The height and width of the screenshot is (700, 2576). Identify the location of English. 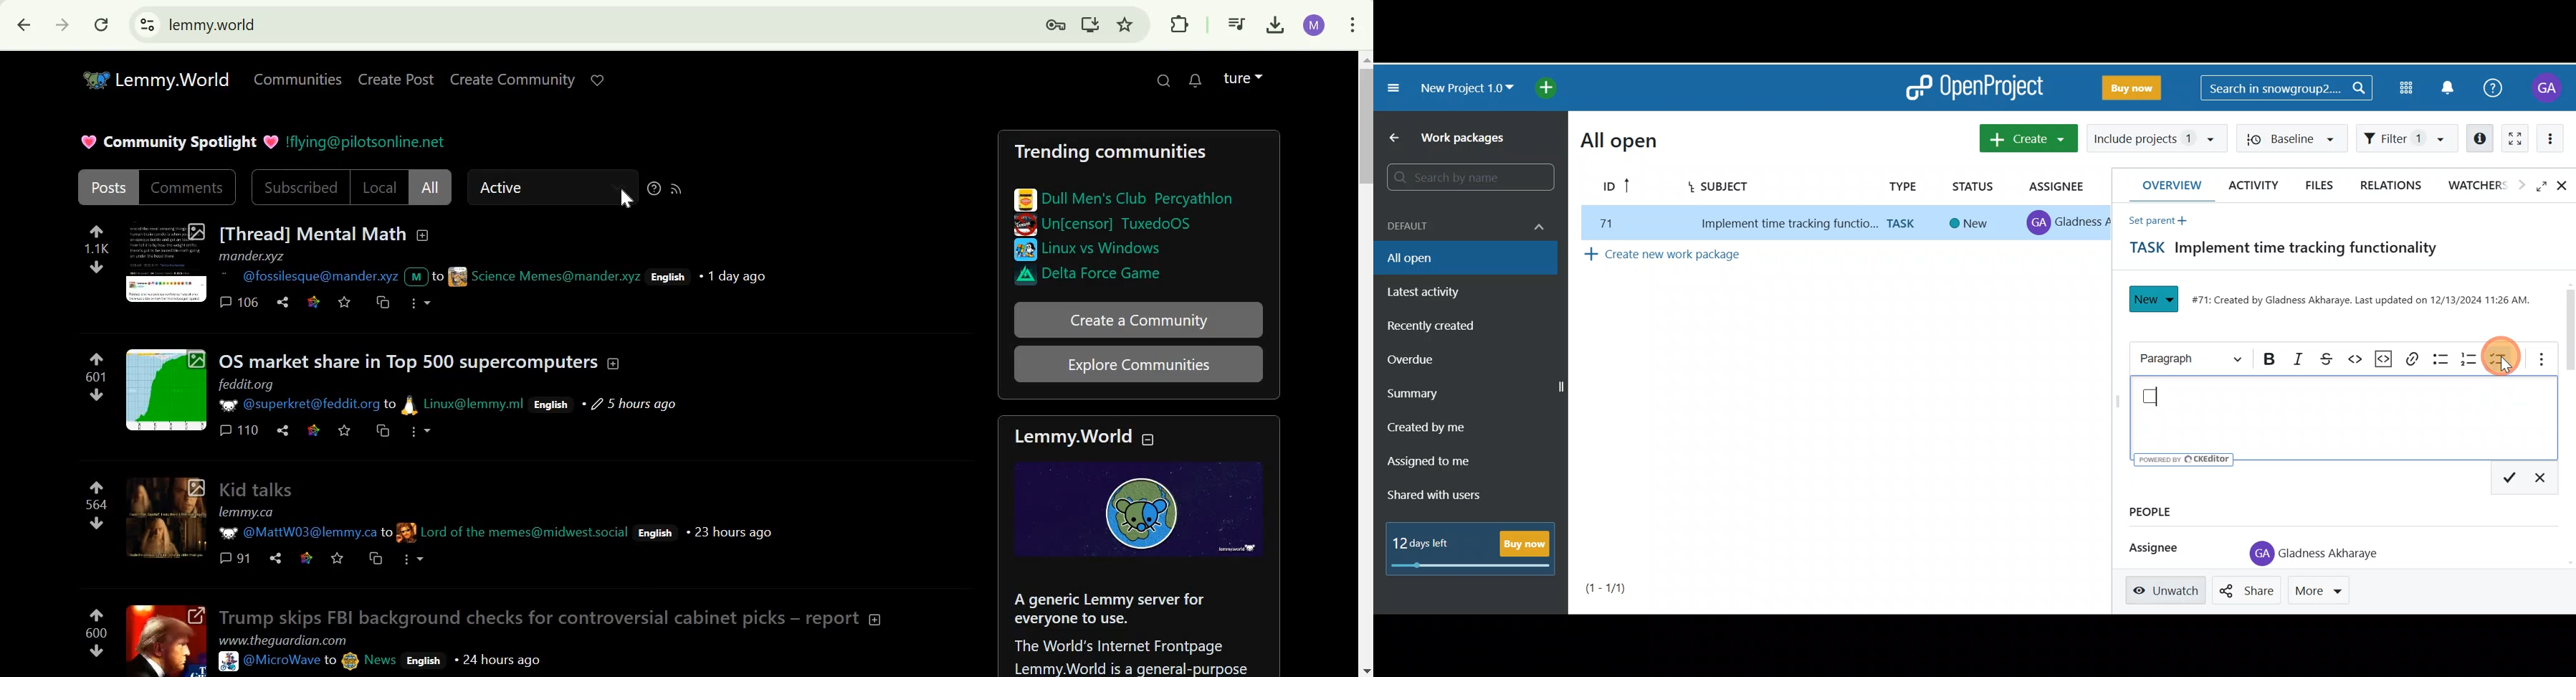
(653, 533).